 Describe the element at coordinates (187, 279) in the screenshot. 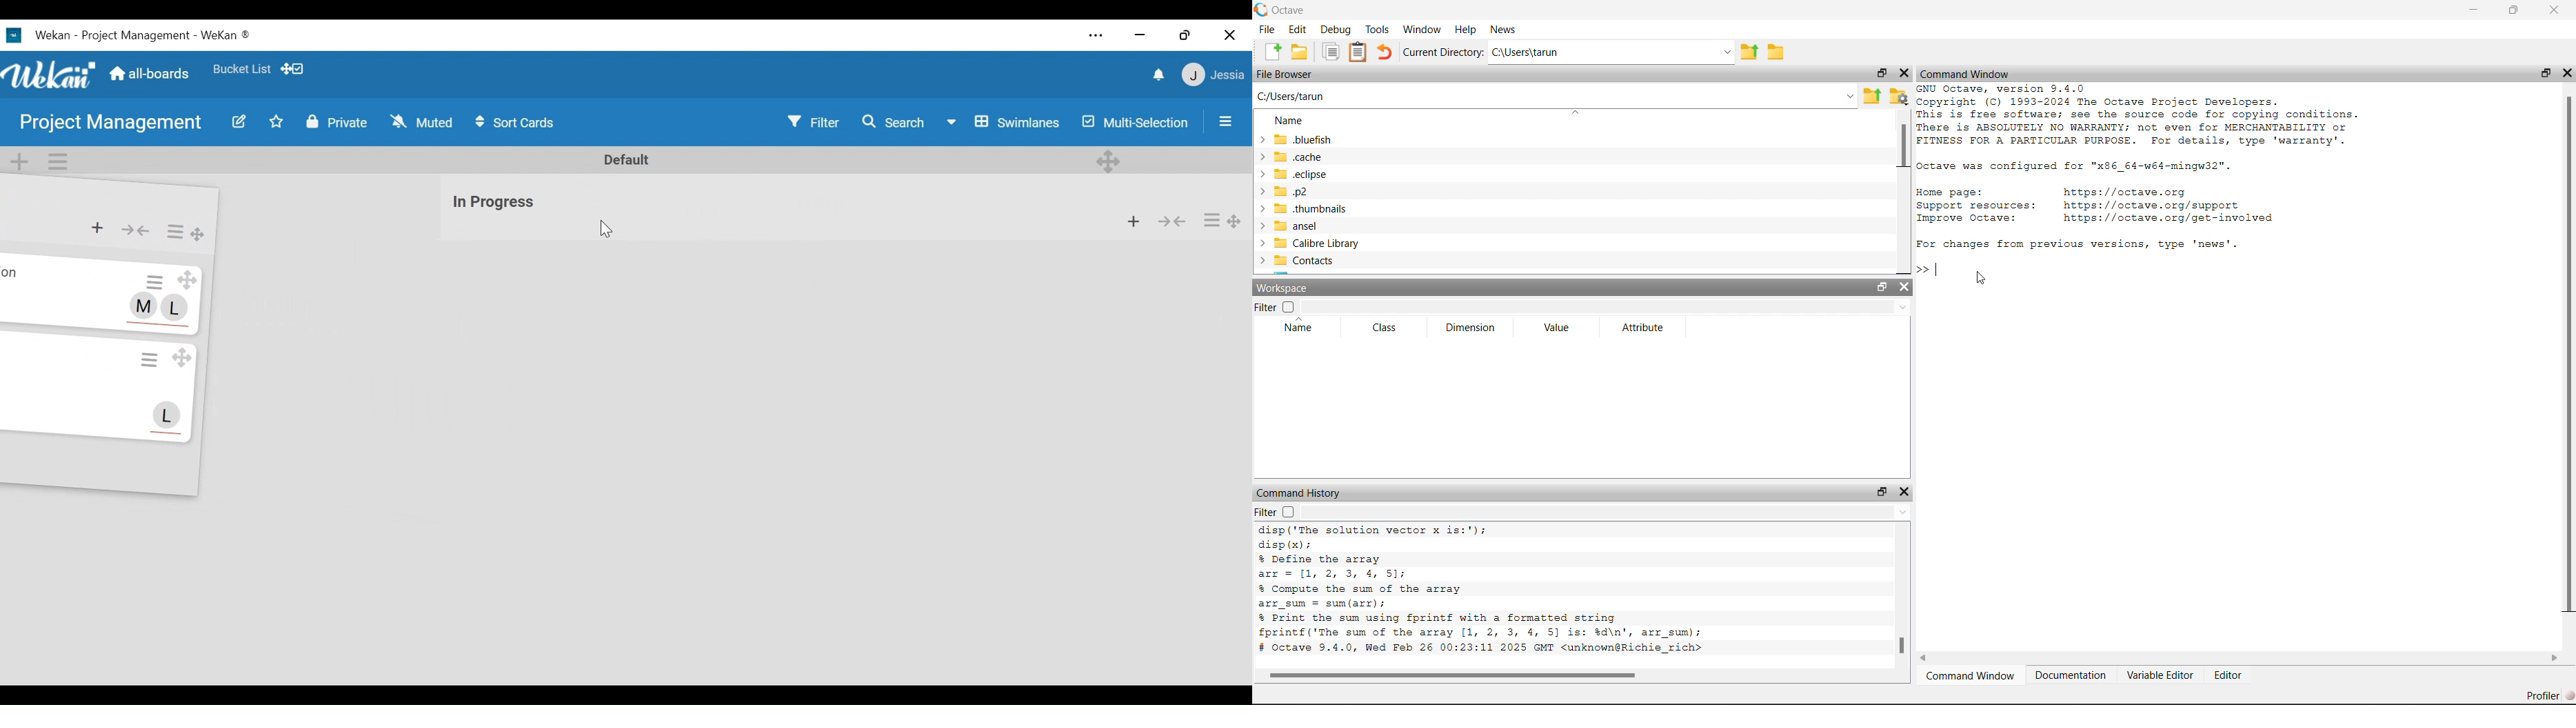

I see `Drag Card` at that location.